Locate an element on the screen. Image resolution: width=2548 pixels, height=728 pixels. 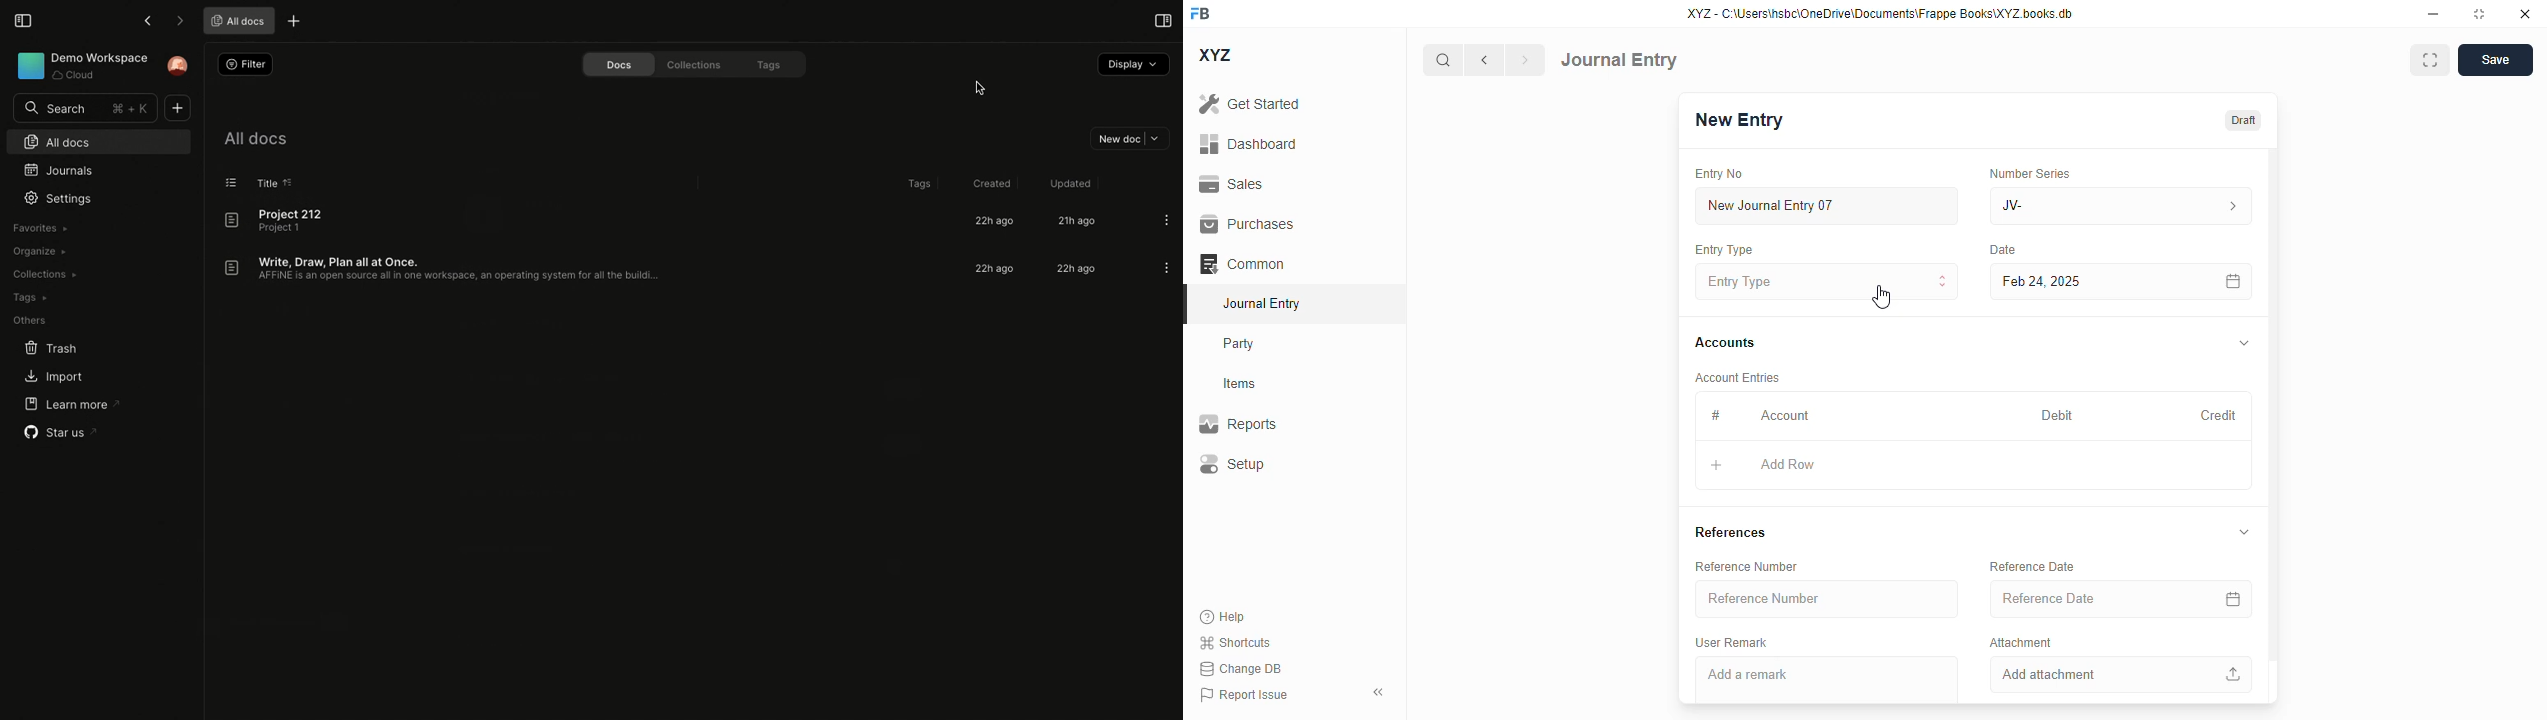
toggle expand/collapse is located at coordinates (2246, 532).